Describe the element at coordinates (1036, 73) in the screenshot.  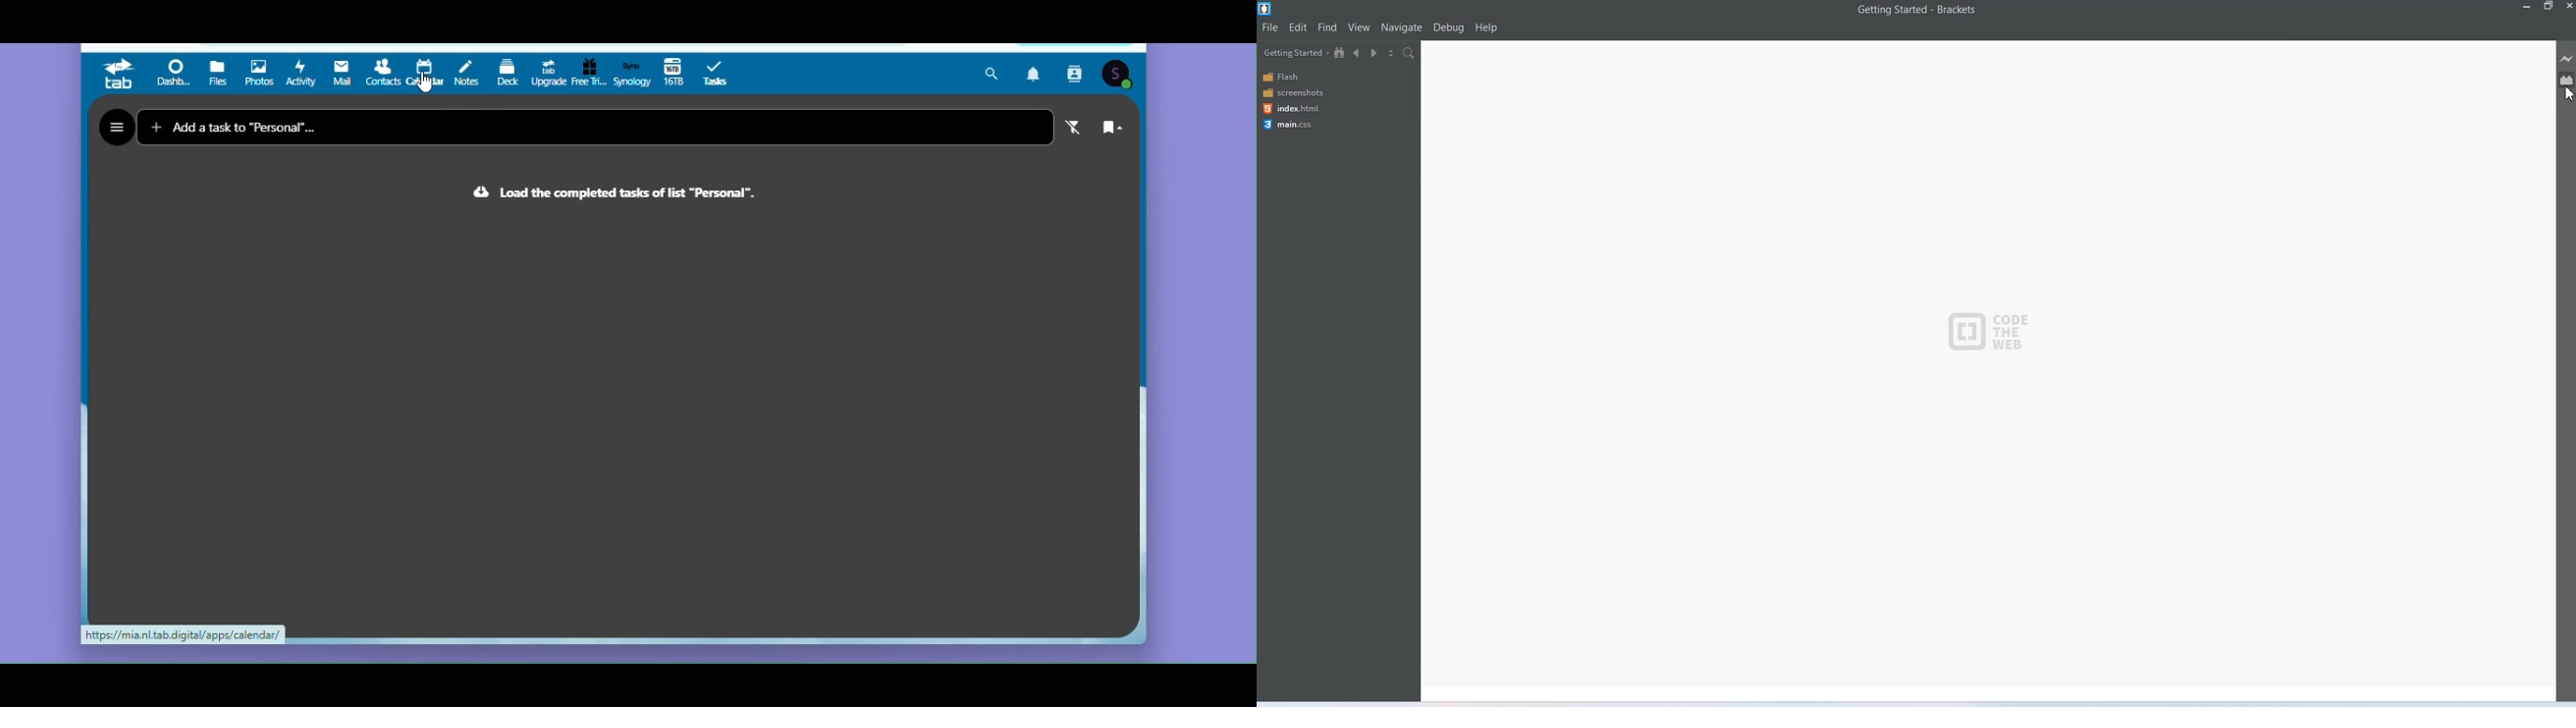
I see `Notifications` at that location.